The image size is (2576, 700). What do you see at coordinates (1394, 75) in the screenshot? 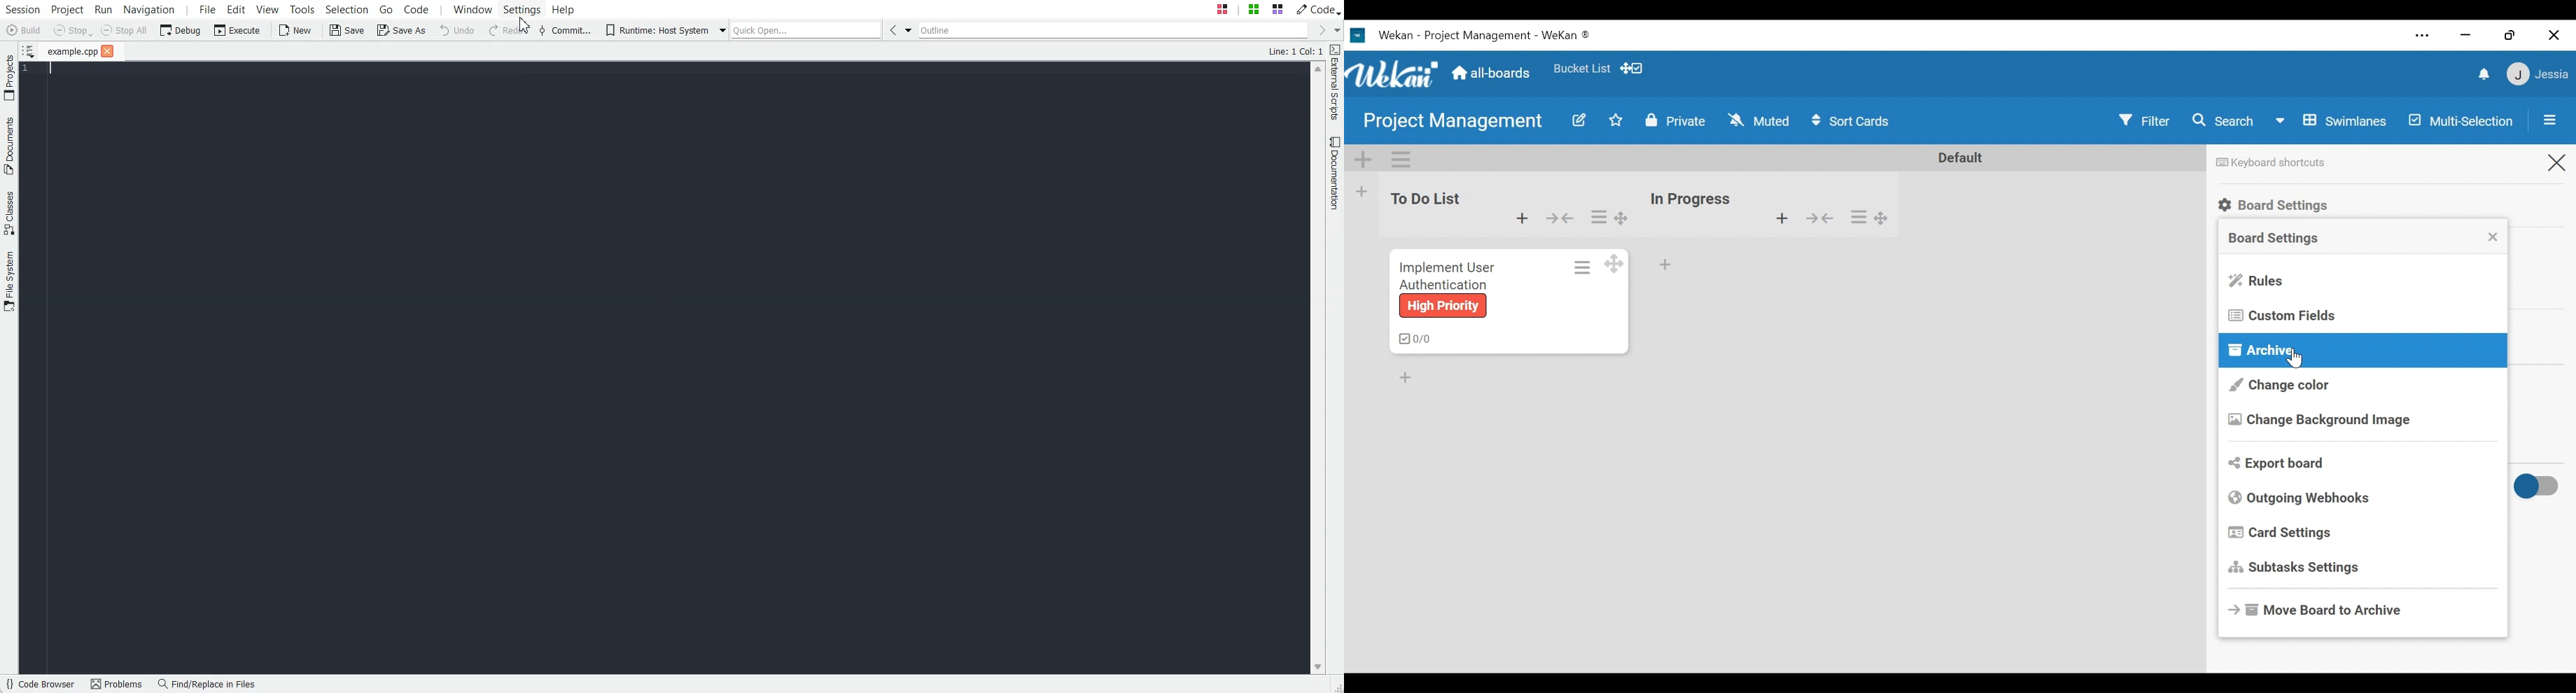
I see `wekan logo` at bounding box center [1394, 75].